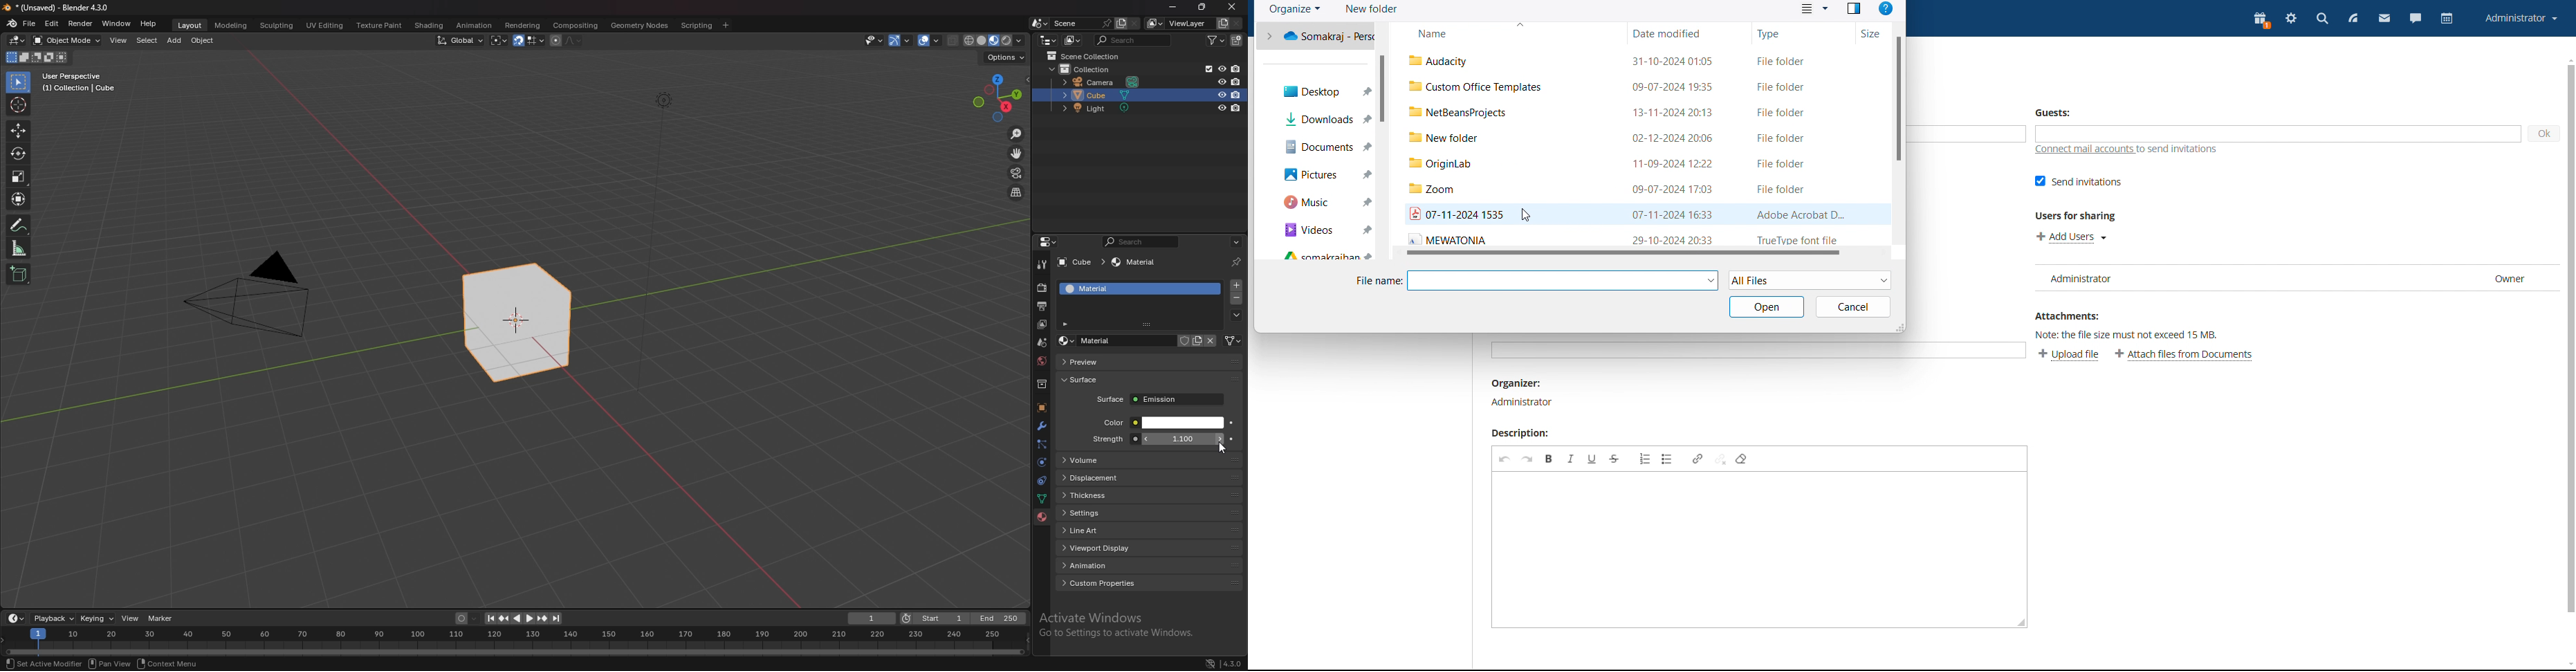 Image resolution: width=2576 pixels, height=672 pixels. Describe the element at coordinates (18, 154) in the screenshot. I see `rotate` at that location.